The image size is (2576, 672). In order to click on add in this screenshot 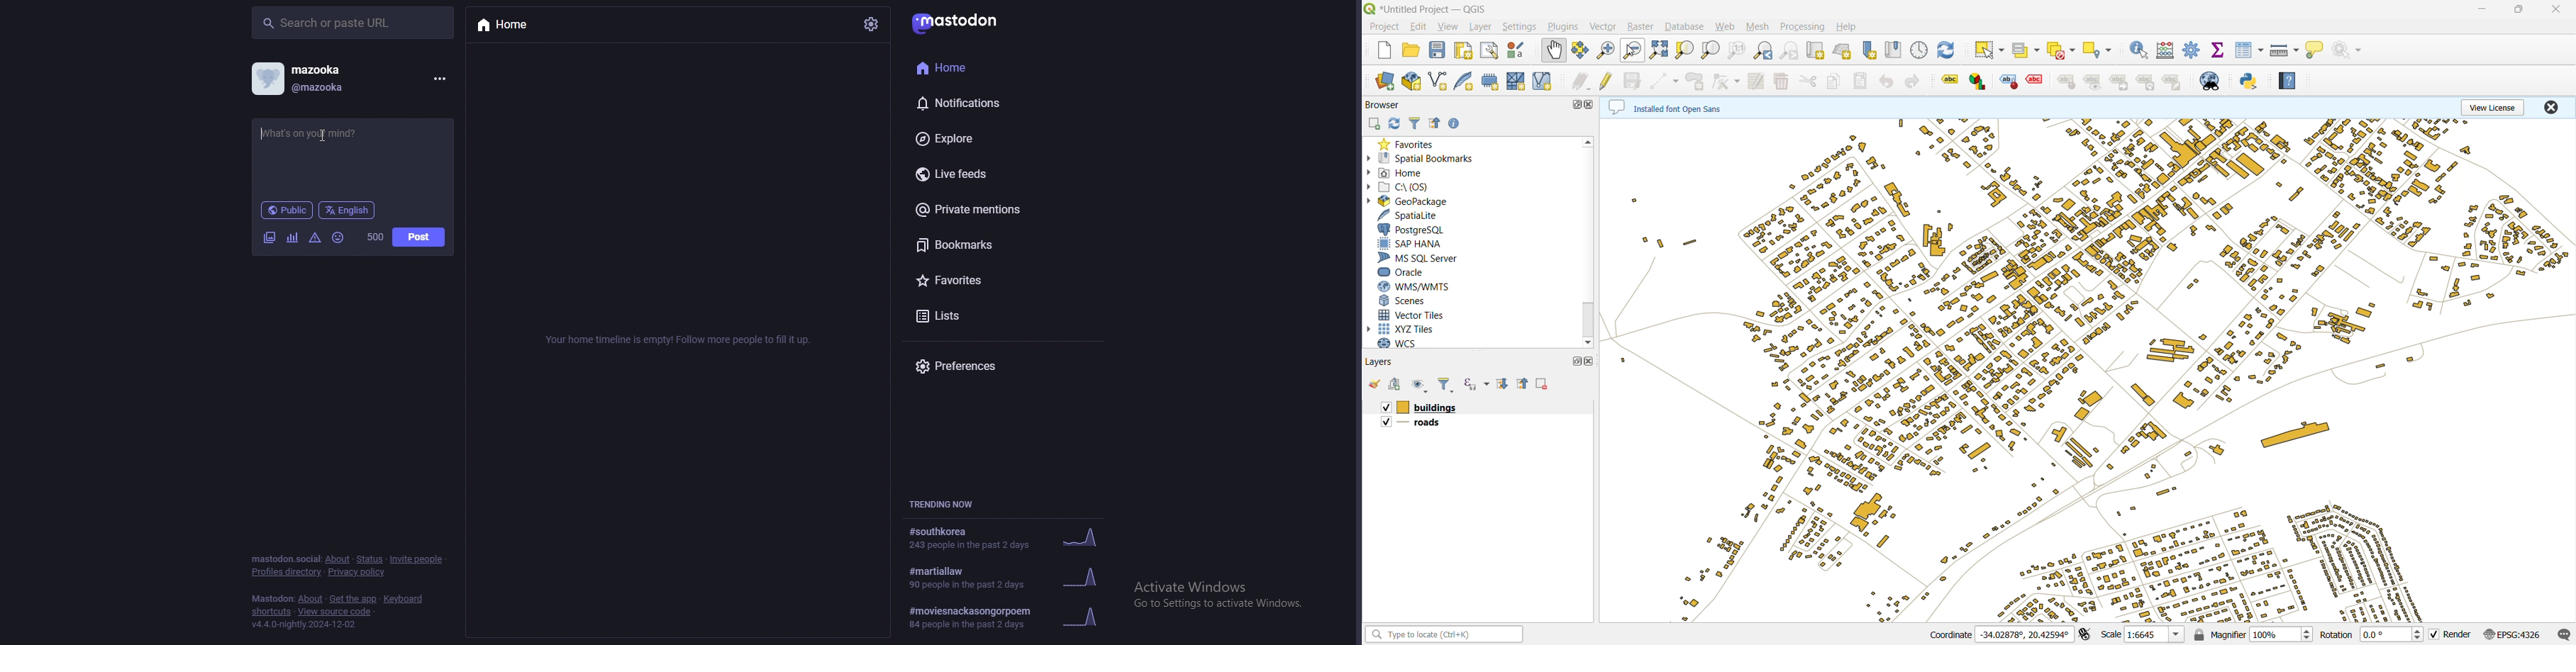, I will do `click(1375, 122)`.